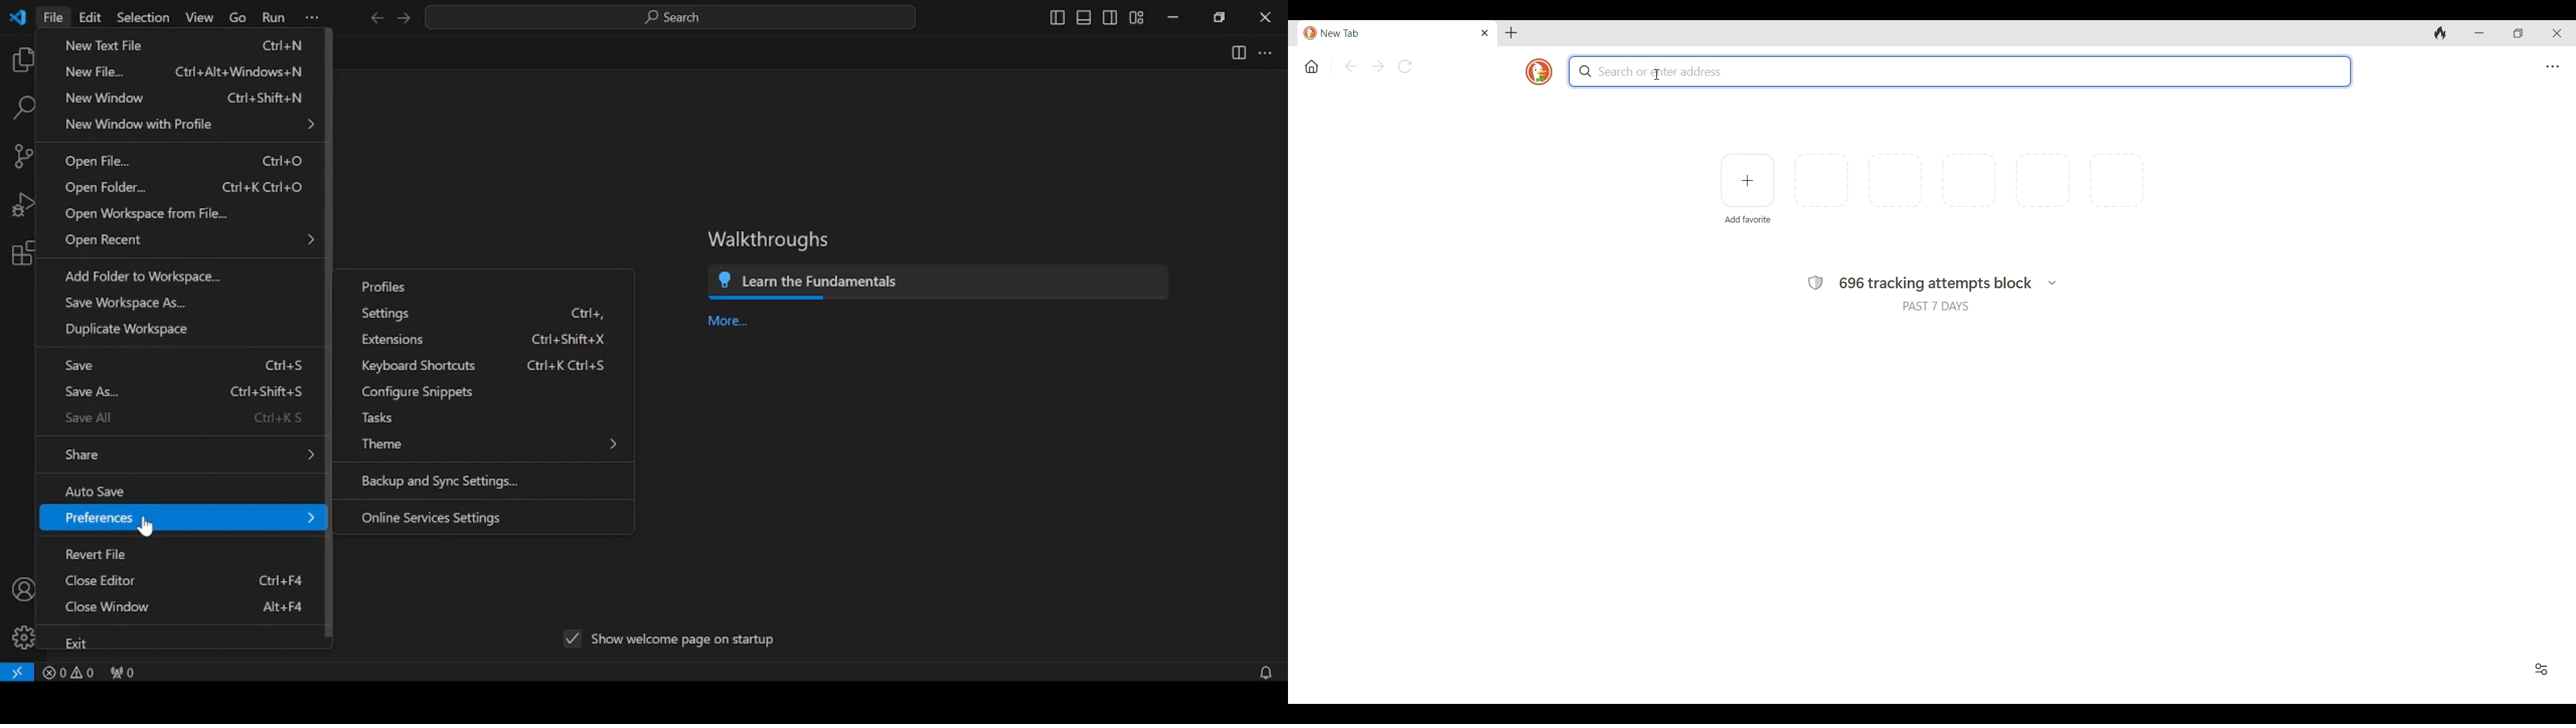 This screenshot has width=2576, height=728. What do you see at coordinates (23, 157) in the screenshot?
I see `source control` at bounding box center [23, 157].